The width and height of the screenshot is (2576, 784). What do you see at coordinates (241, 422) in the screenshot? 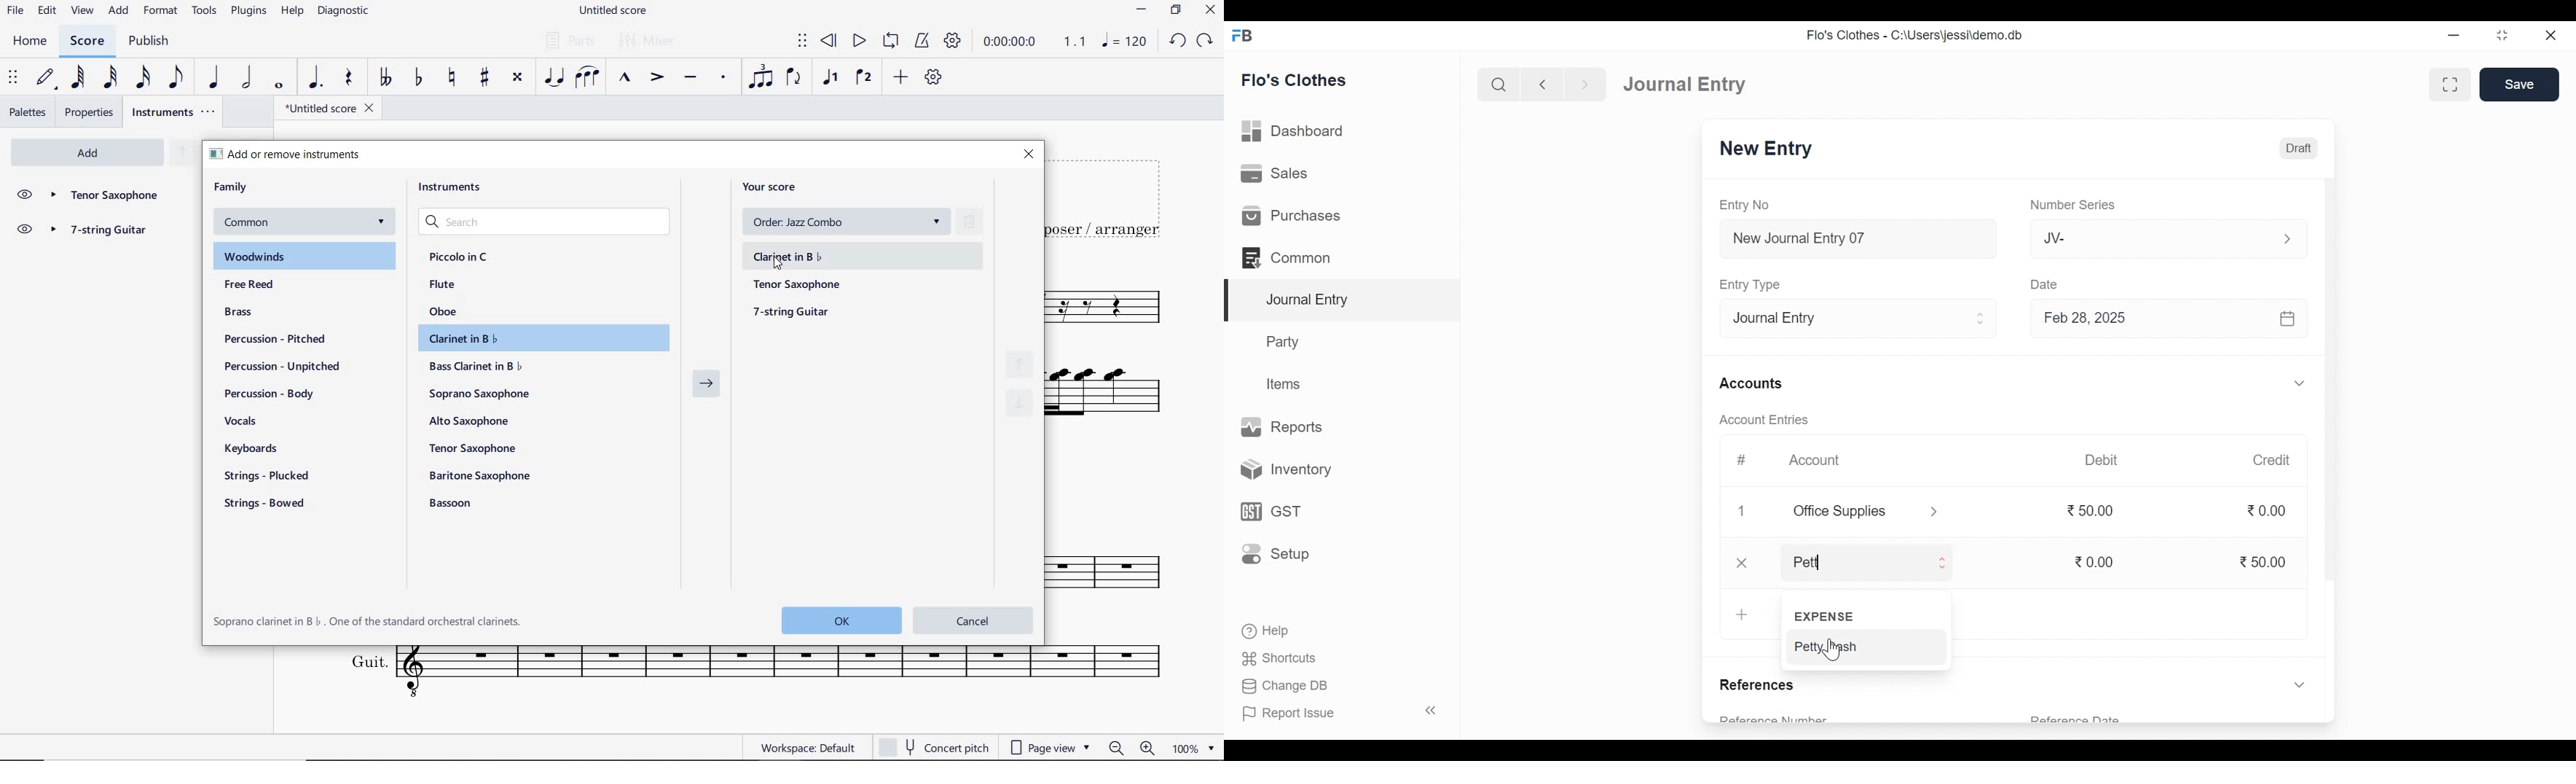
I see `vocals` at bounding box center [241, 422].